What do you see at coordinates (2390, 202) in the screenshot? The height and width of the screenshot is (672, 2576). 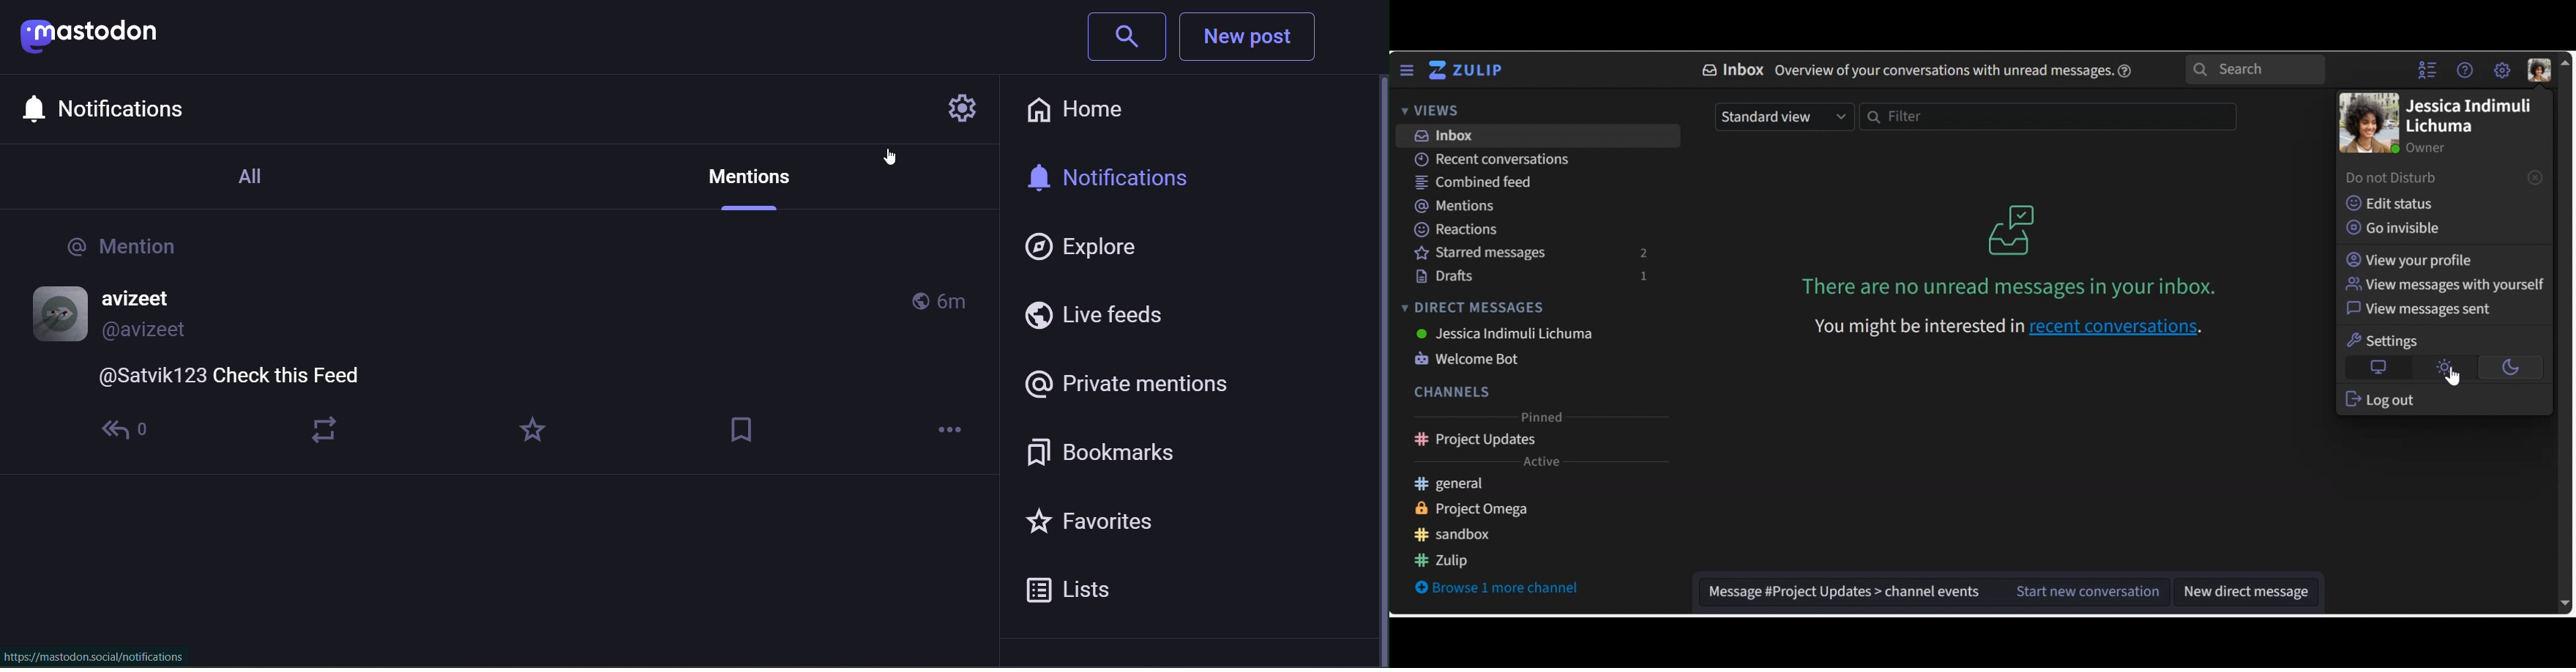 I see `Edit Status` at bounding box center [2390, 202].